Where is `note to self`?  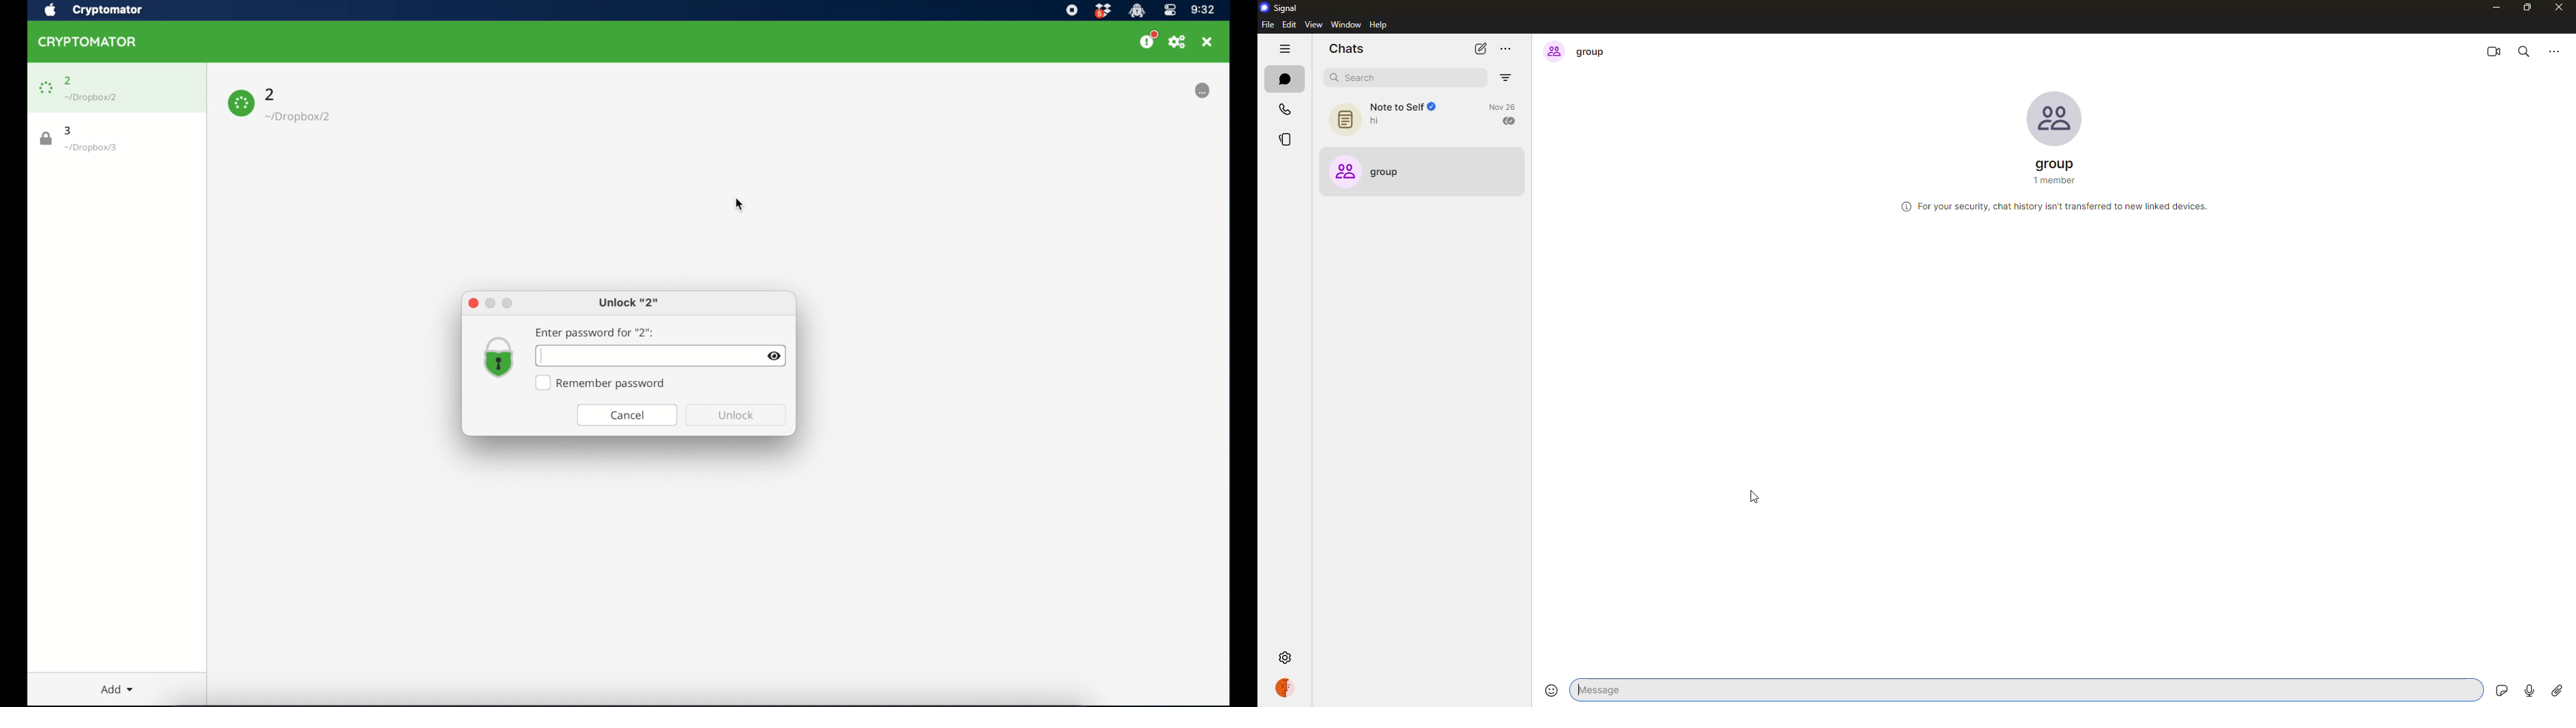
note to self is located at coordinates (1424, 117).